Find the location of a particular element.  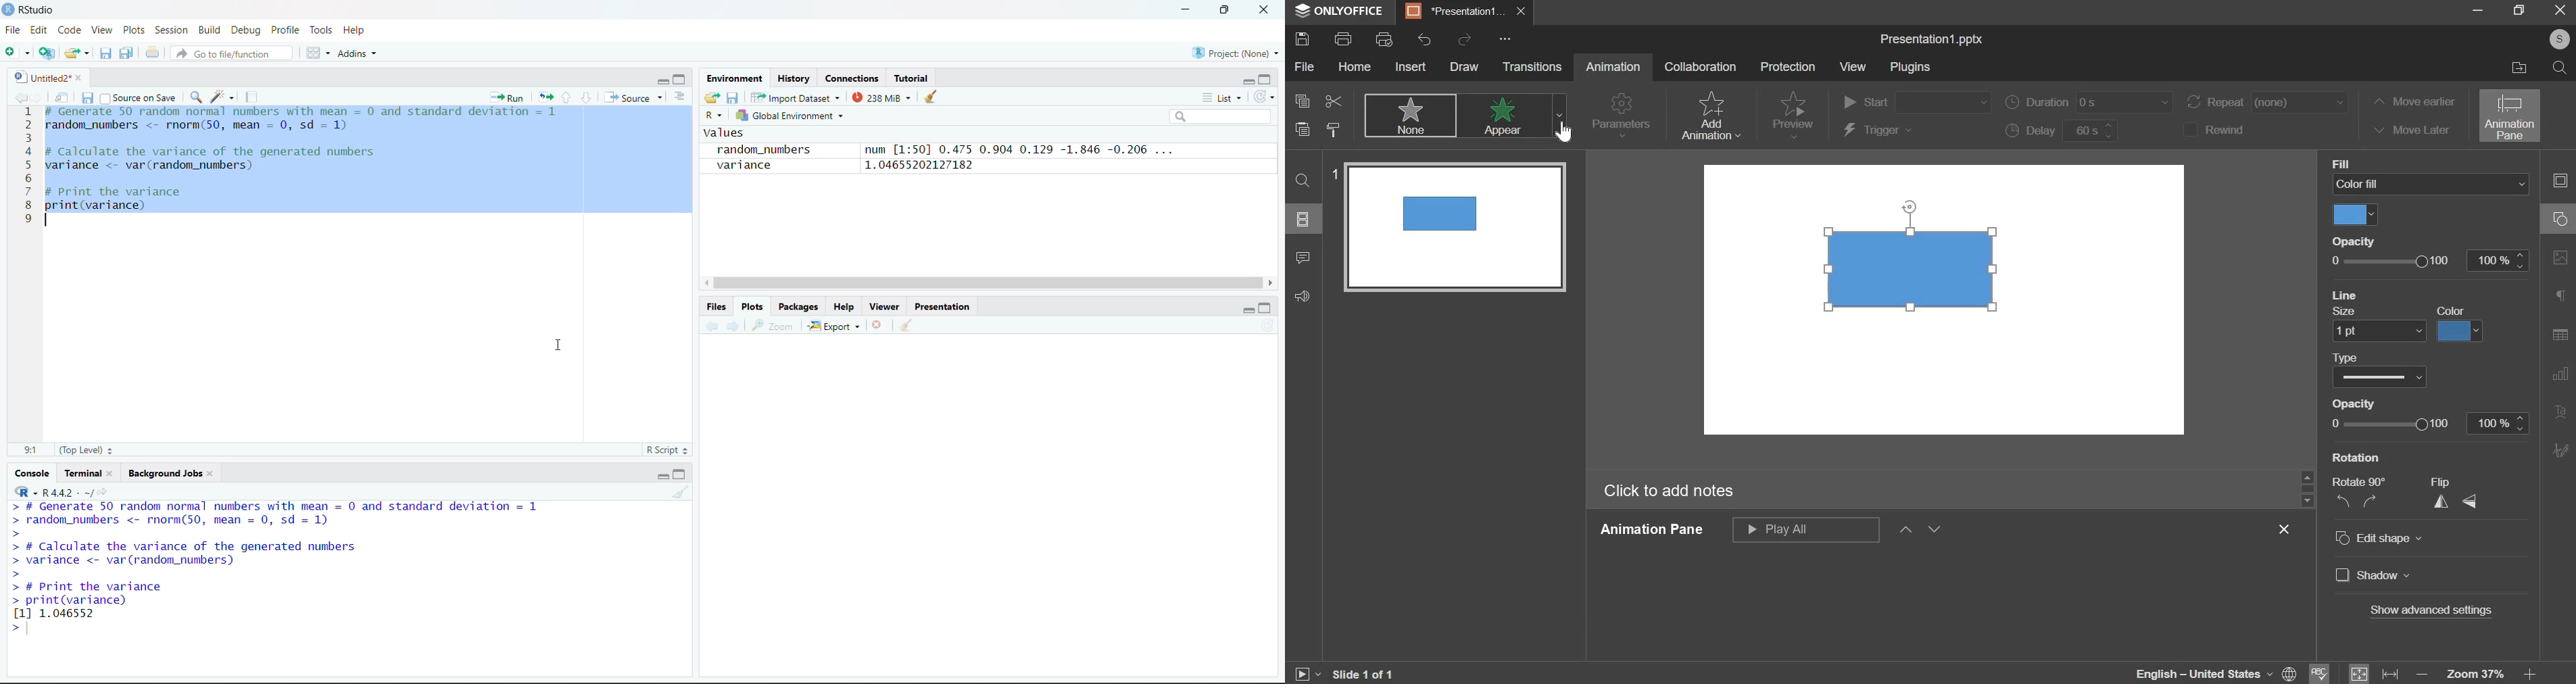

refresh is located at coordinates (1264, 97).